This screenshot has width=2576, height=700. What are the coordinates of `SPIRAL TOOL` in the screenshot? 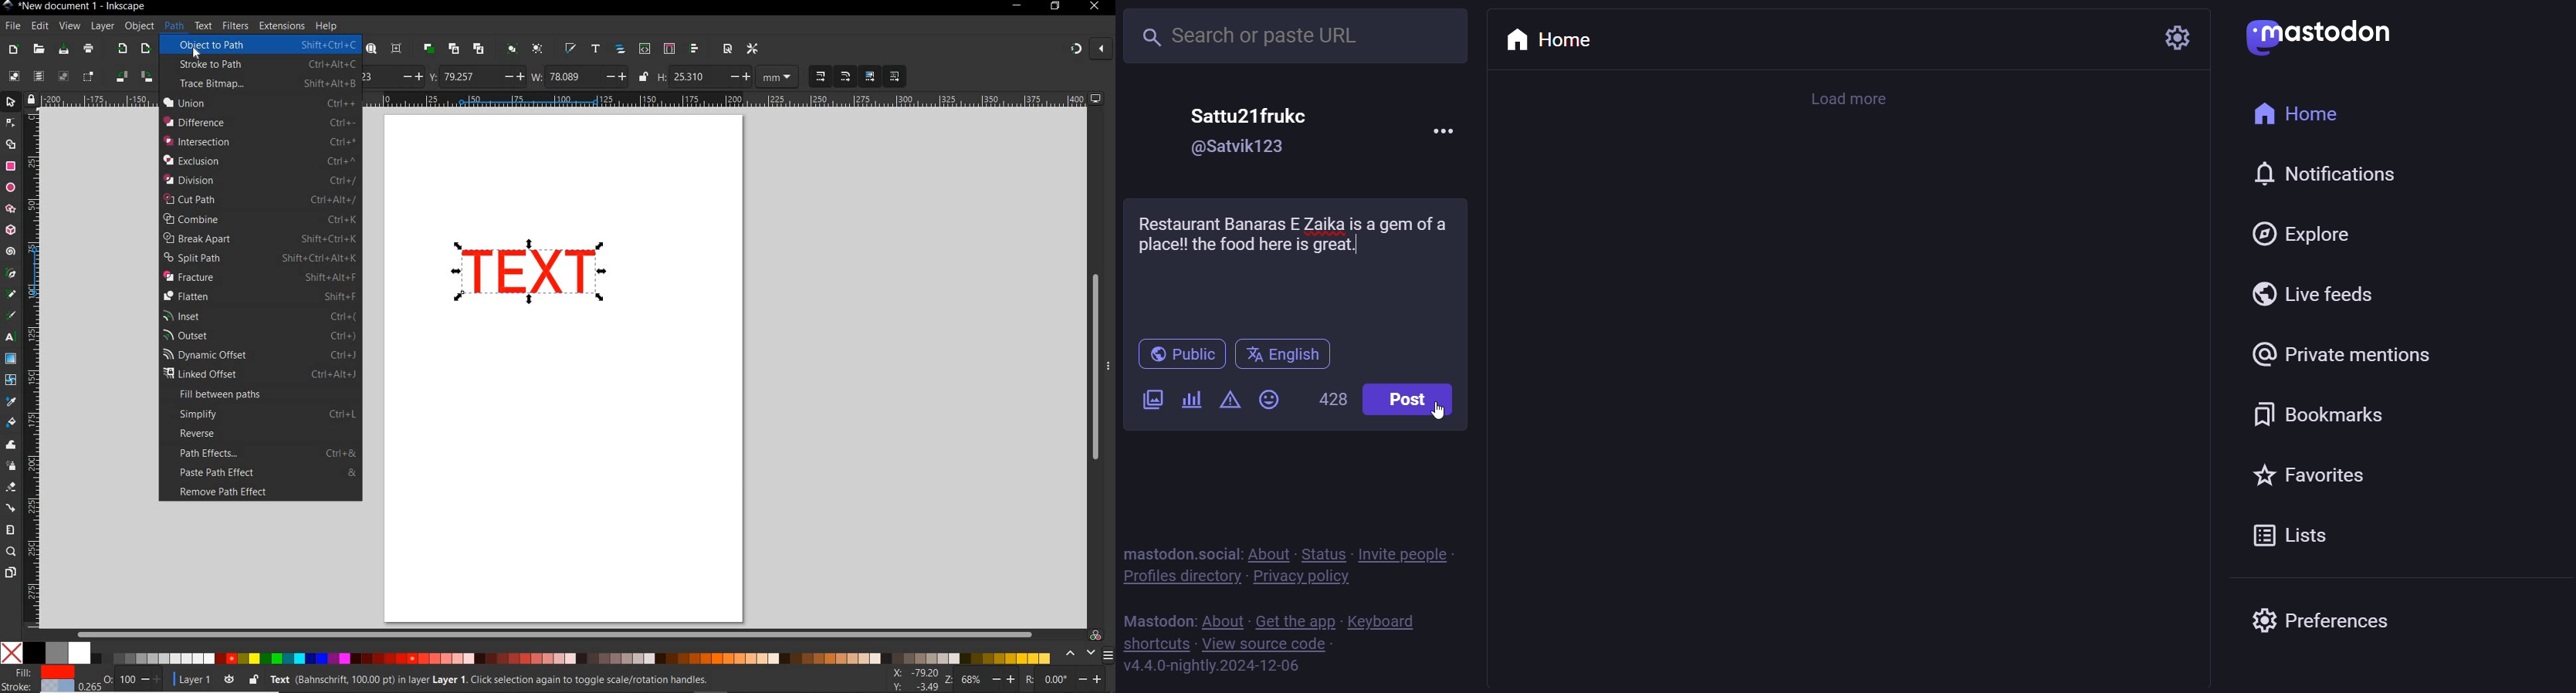 It's located at (11, 252).